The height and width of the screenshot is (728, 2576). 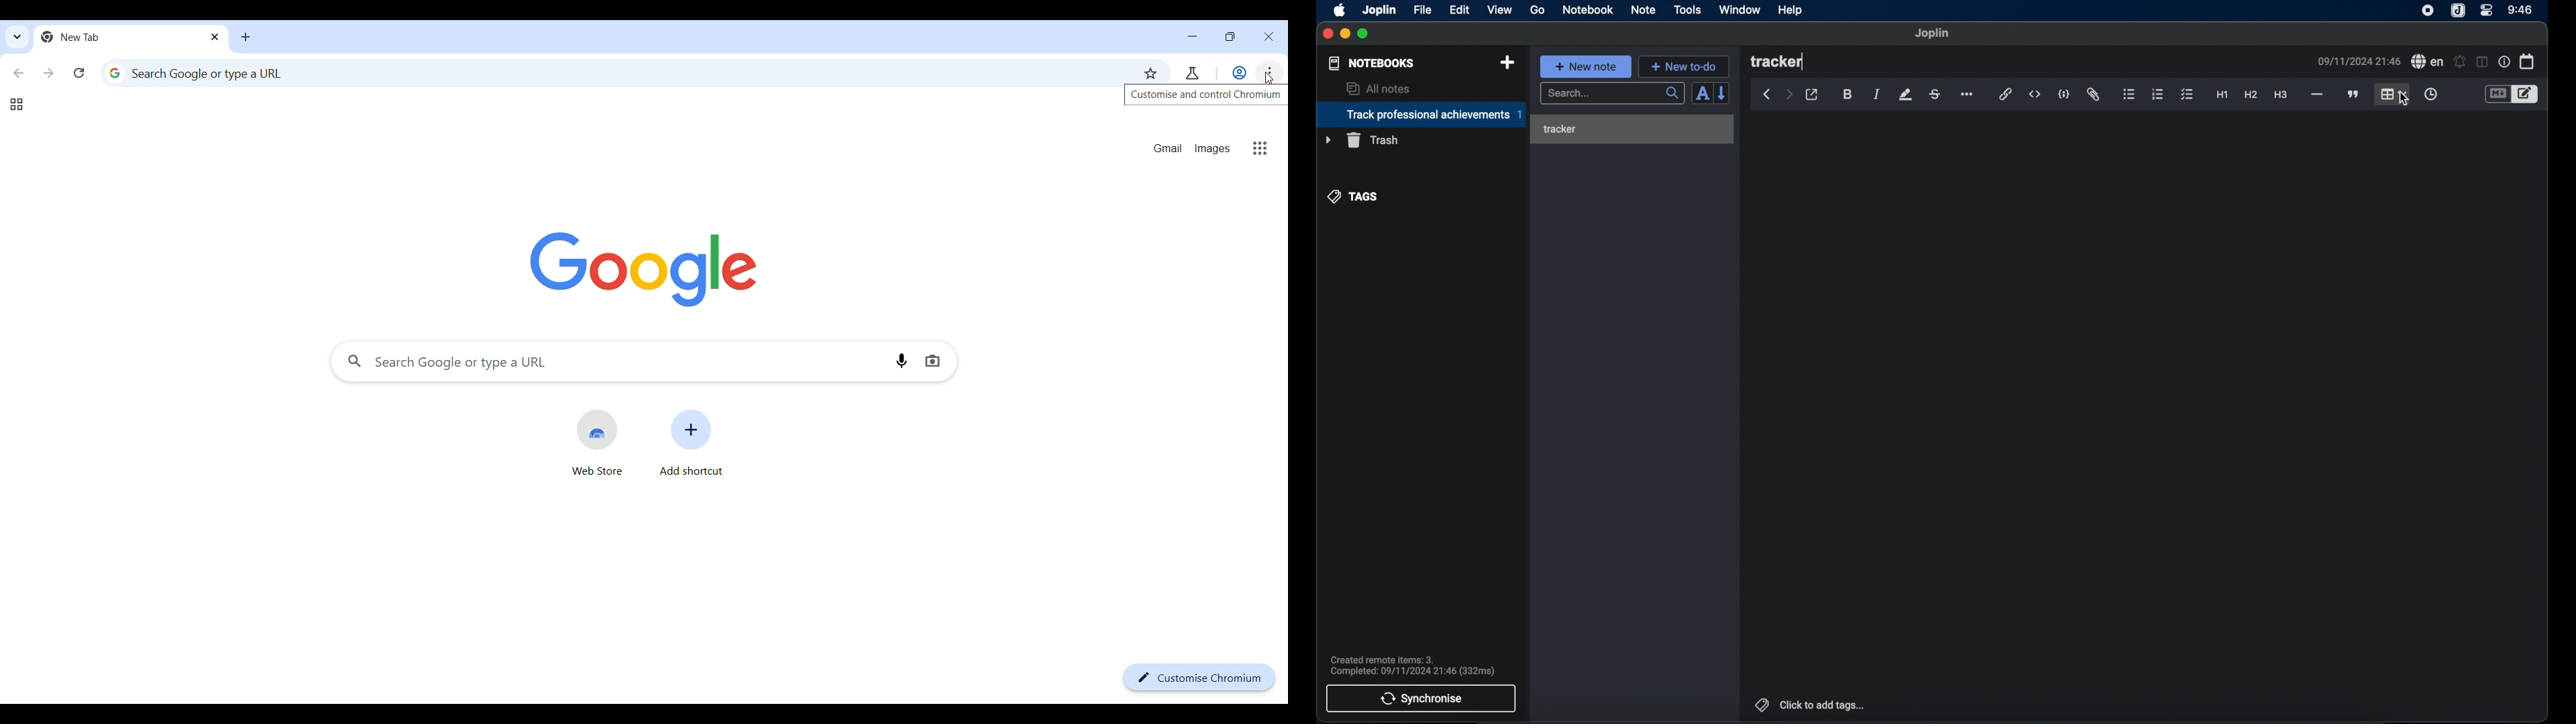 What do you see at coordinates (1585, 66) in the screenshot?
I see `new note` at bounding box center [1585, 66].